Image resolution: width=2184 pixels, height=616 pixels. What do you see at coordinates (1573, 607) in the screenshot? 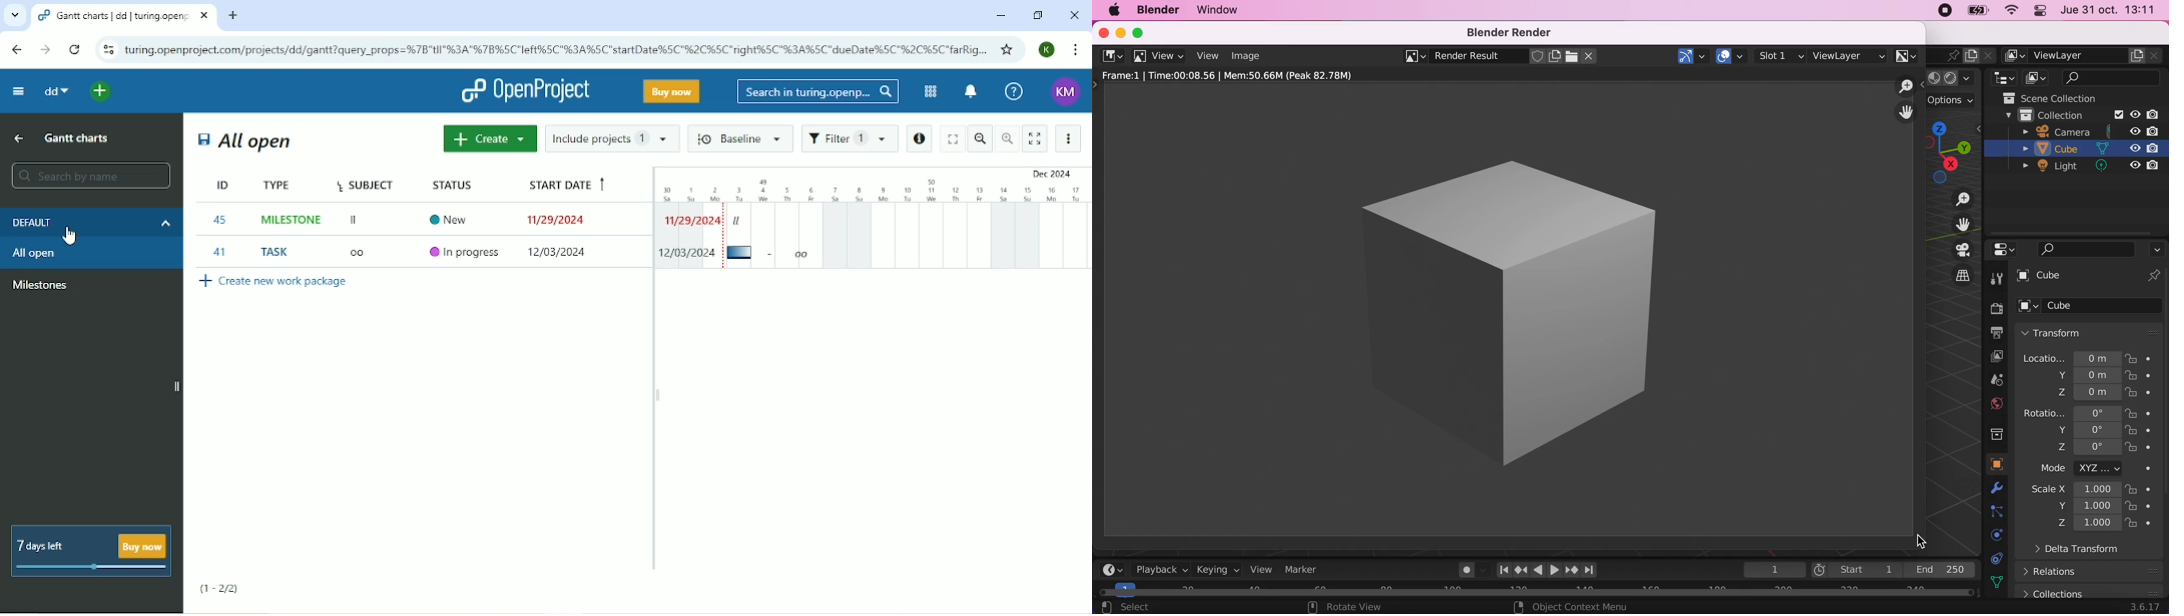
I see `object context menu` at bounding box center [1573, 607].